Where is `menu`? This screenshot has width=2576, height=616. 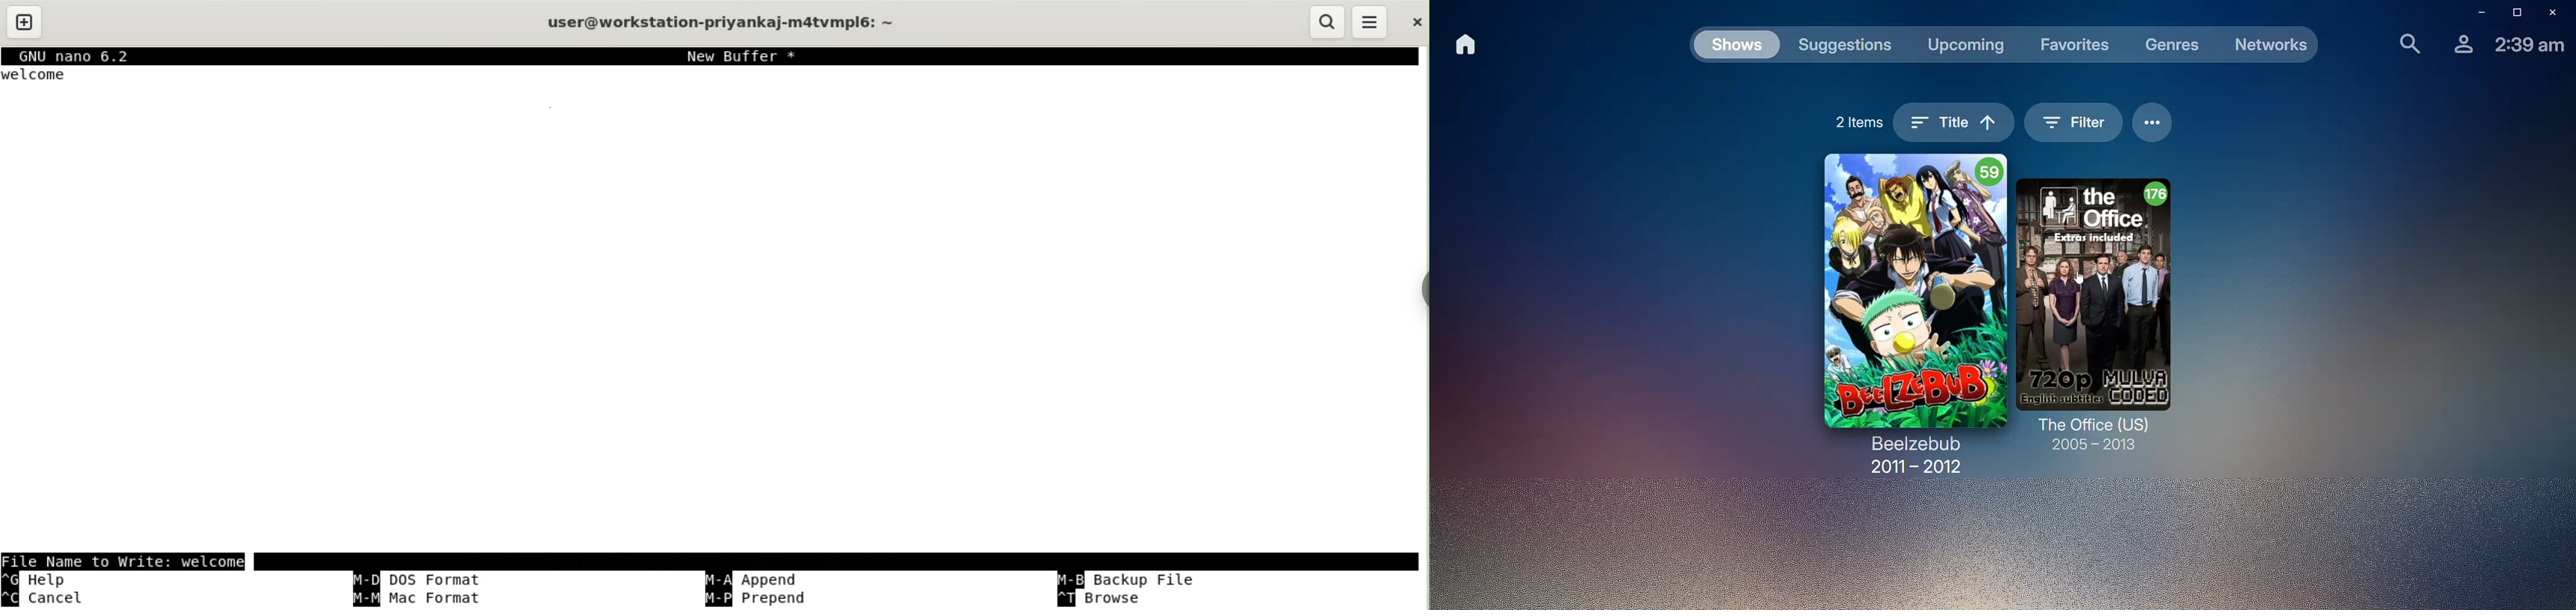
menu is located at coordinates (1369, 22).